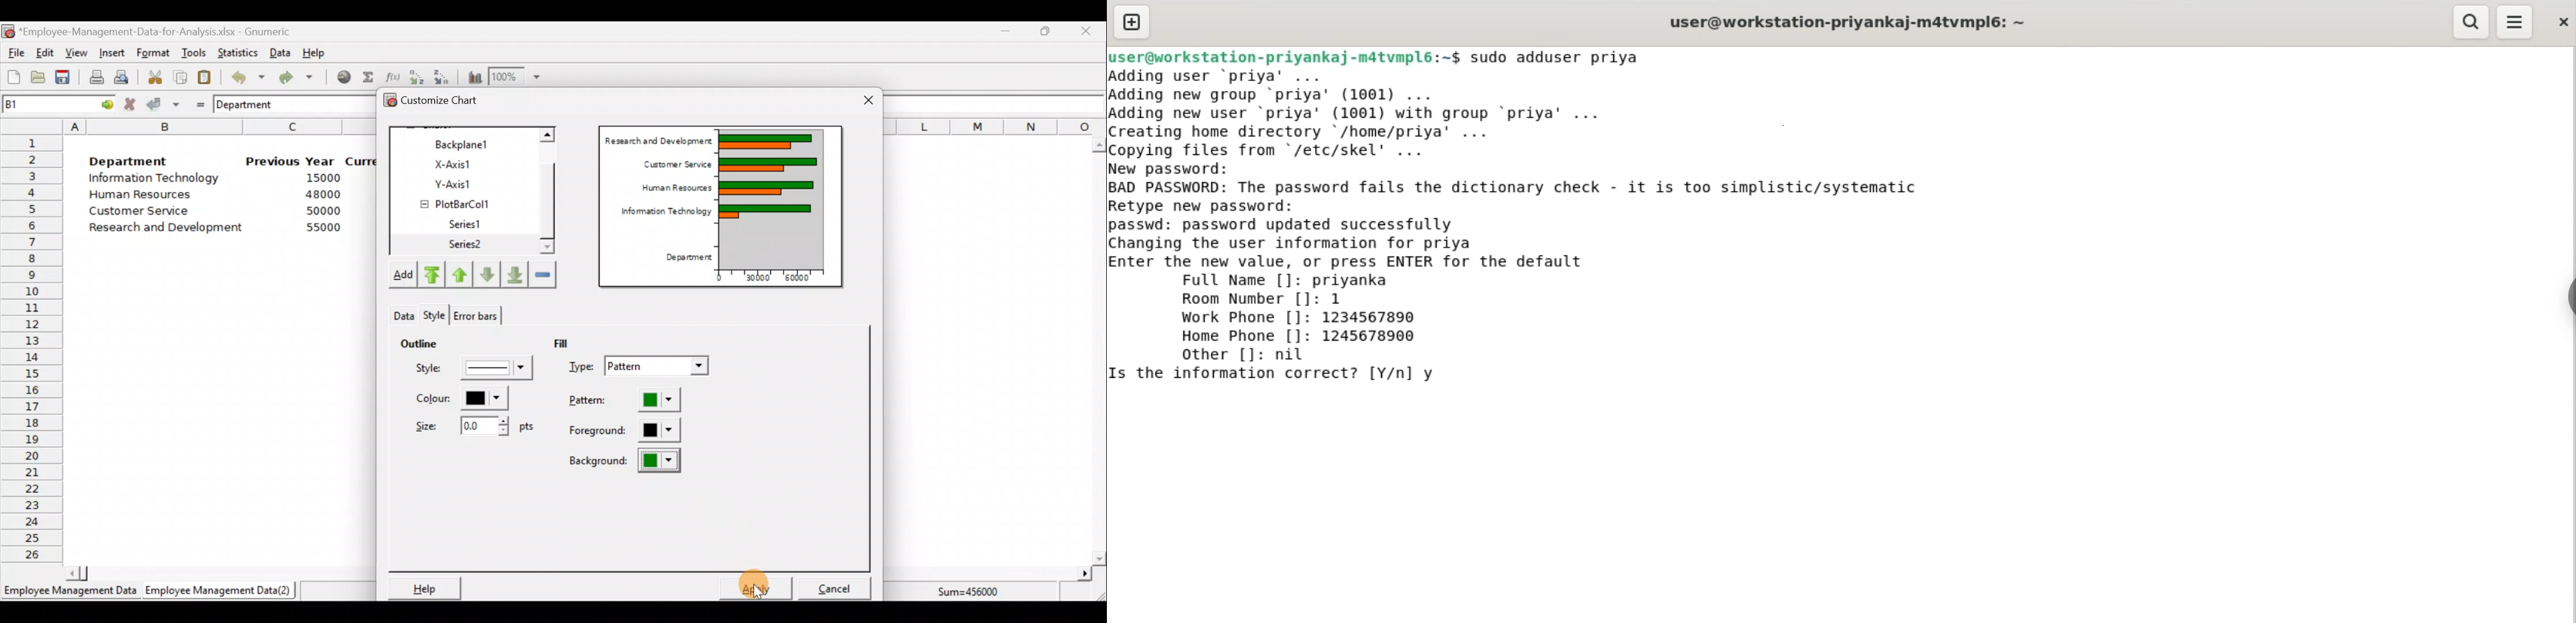 This screenshot has width=2576, height=644. Describe the element at coordinates (675, 163) in the screenshot. I see `Customer Service` at that location.